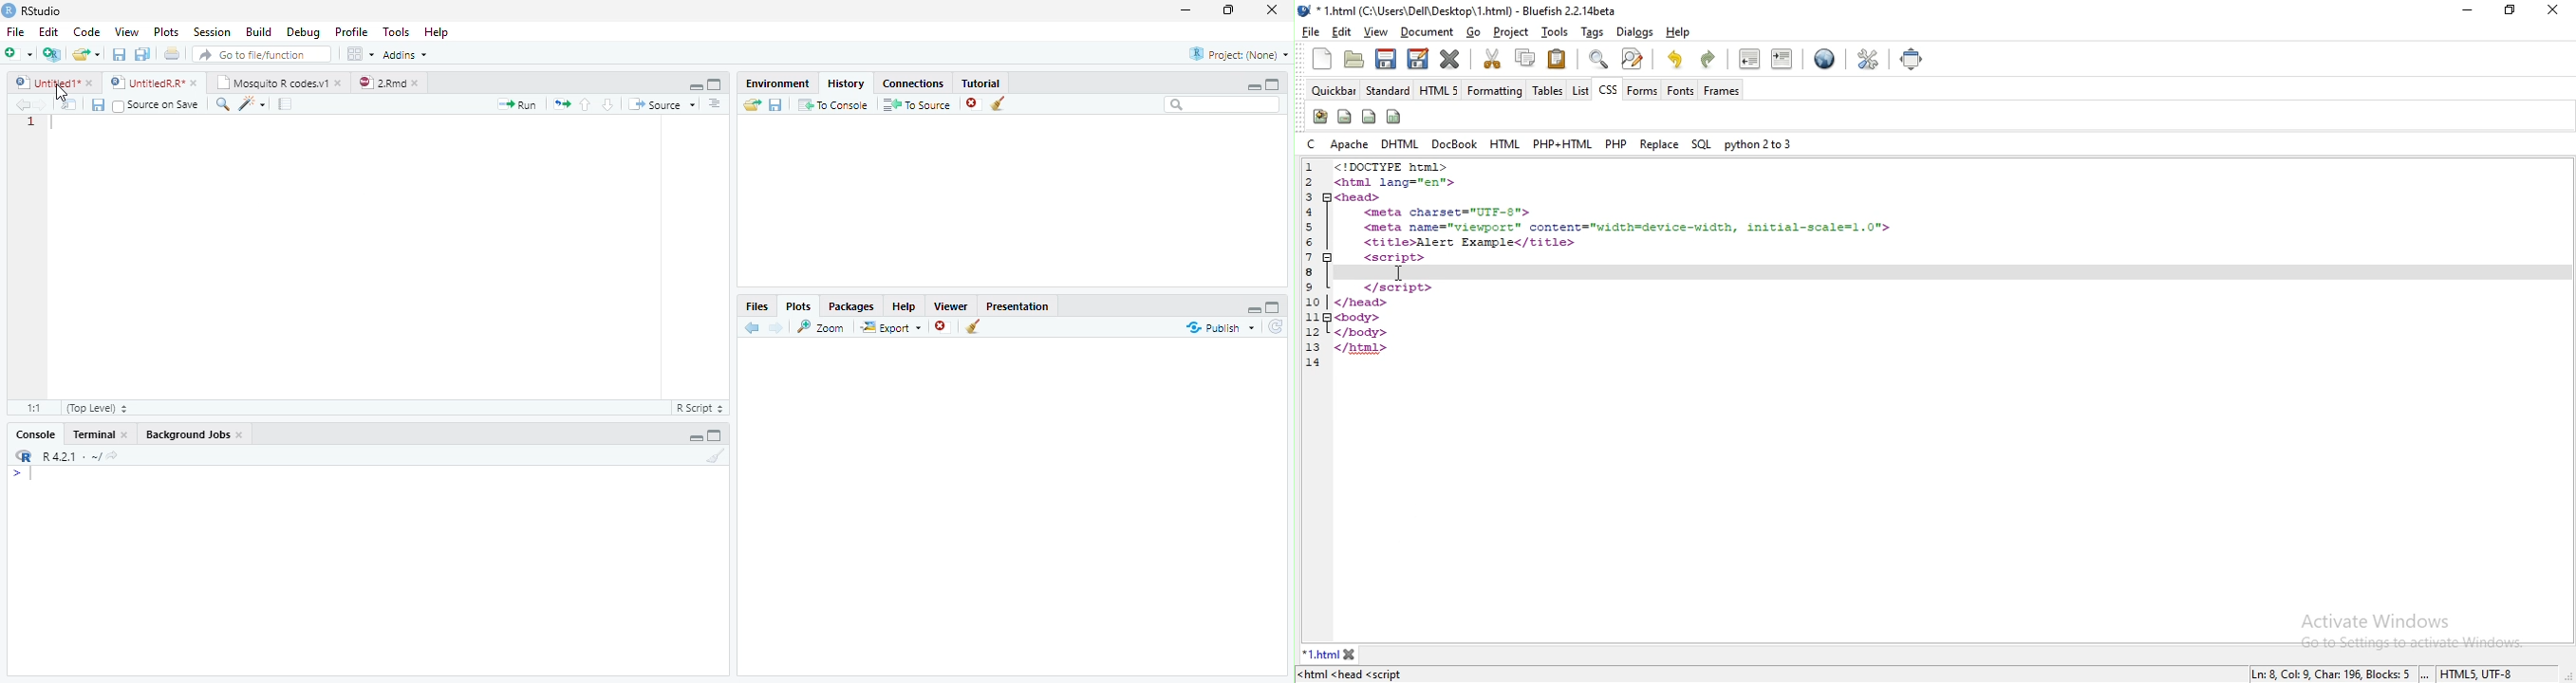 This screenshot has width=2576, height=700. I want to click on Plots, so click(165, 32).